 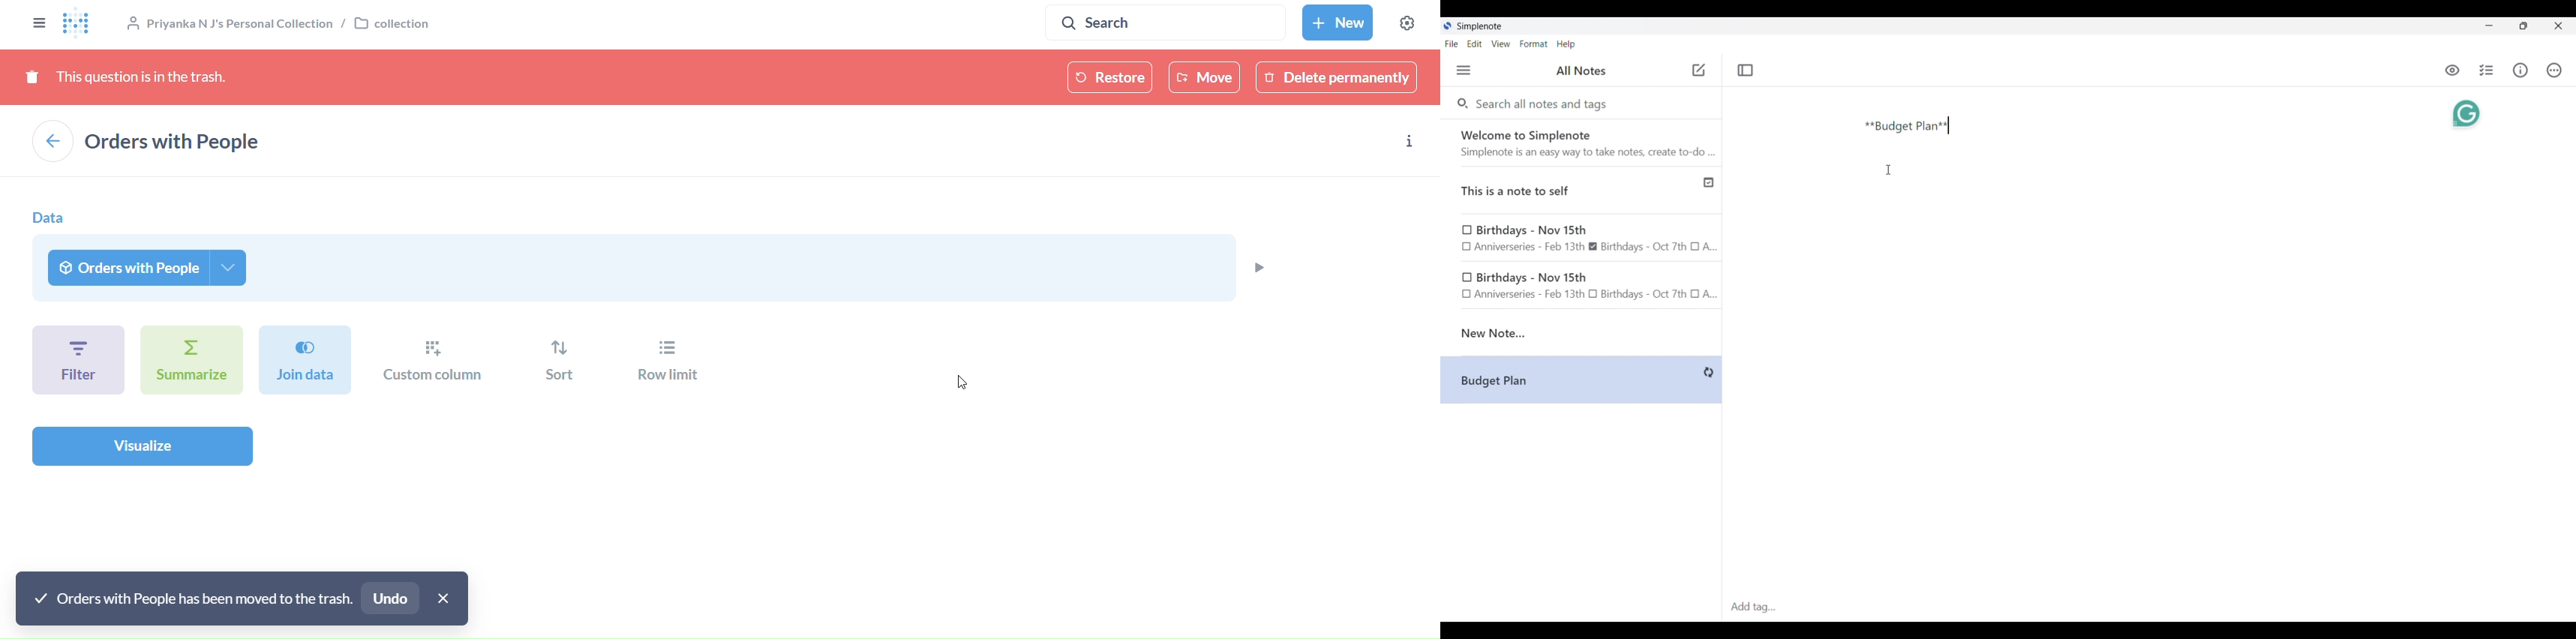 What do you see at coordinates (1204, 77) in the screenshot?
I see `move` at bounding box center [1204, 77].